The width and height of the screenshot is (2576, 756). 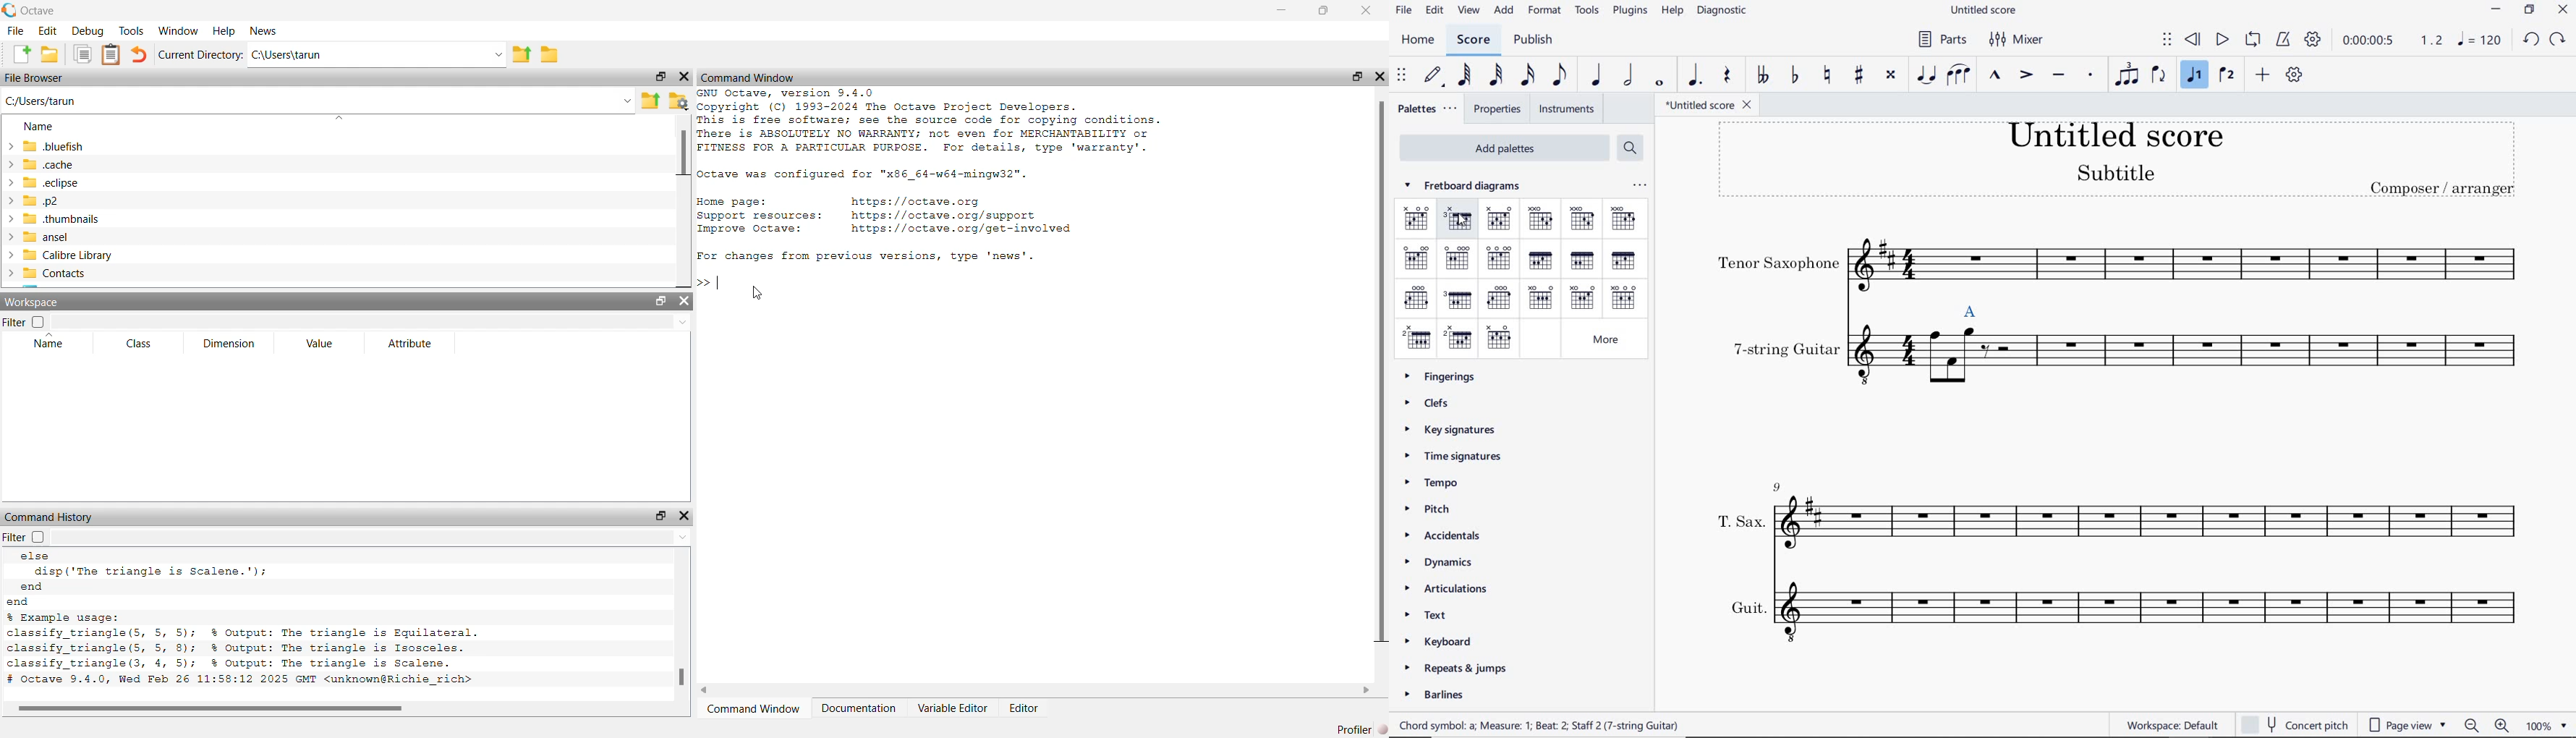 I want to click on ADD, so click(x=1504, y=10).